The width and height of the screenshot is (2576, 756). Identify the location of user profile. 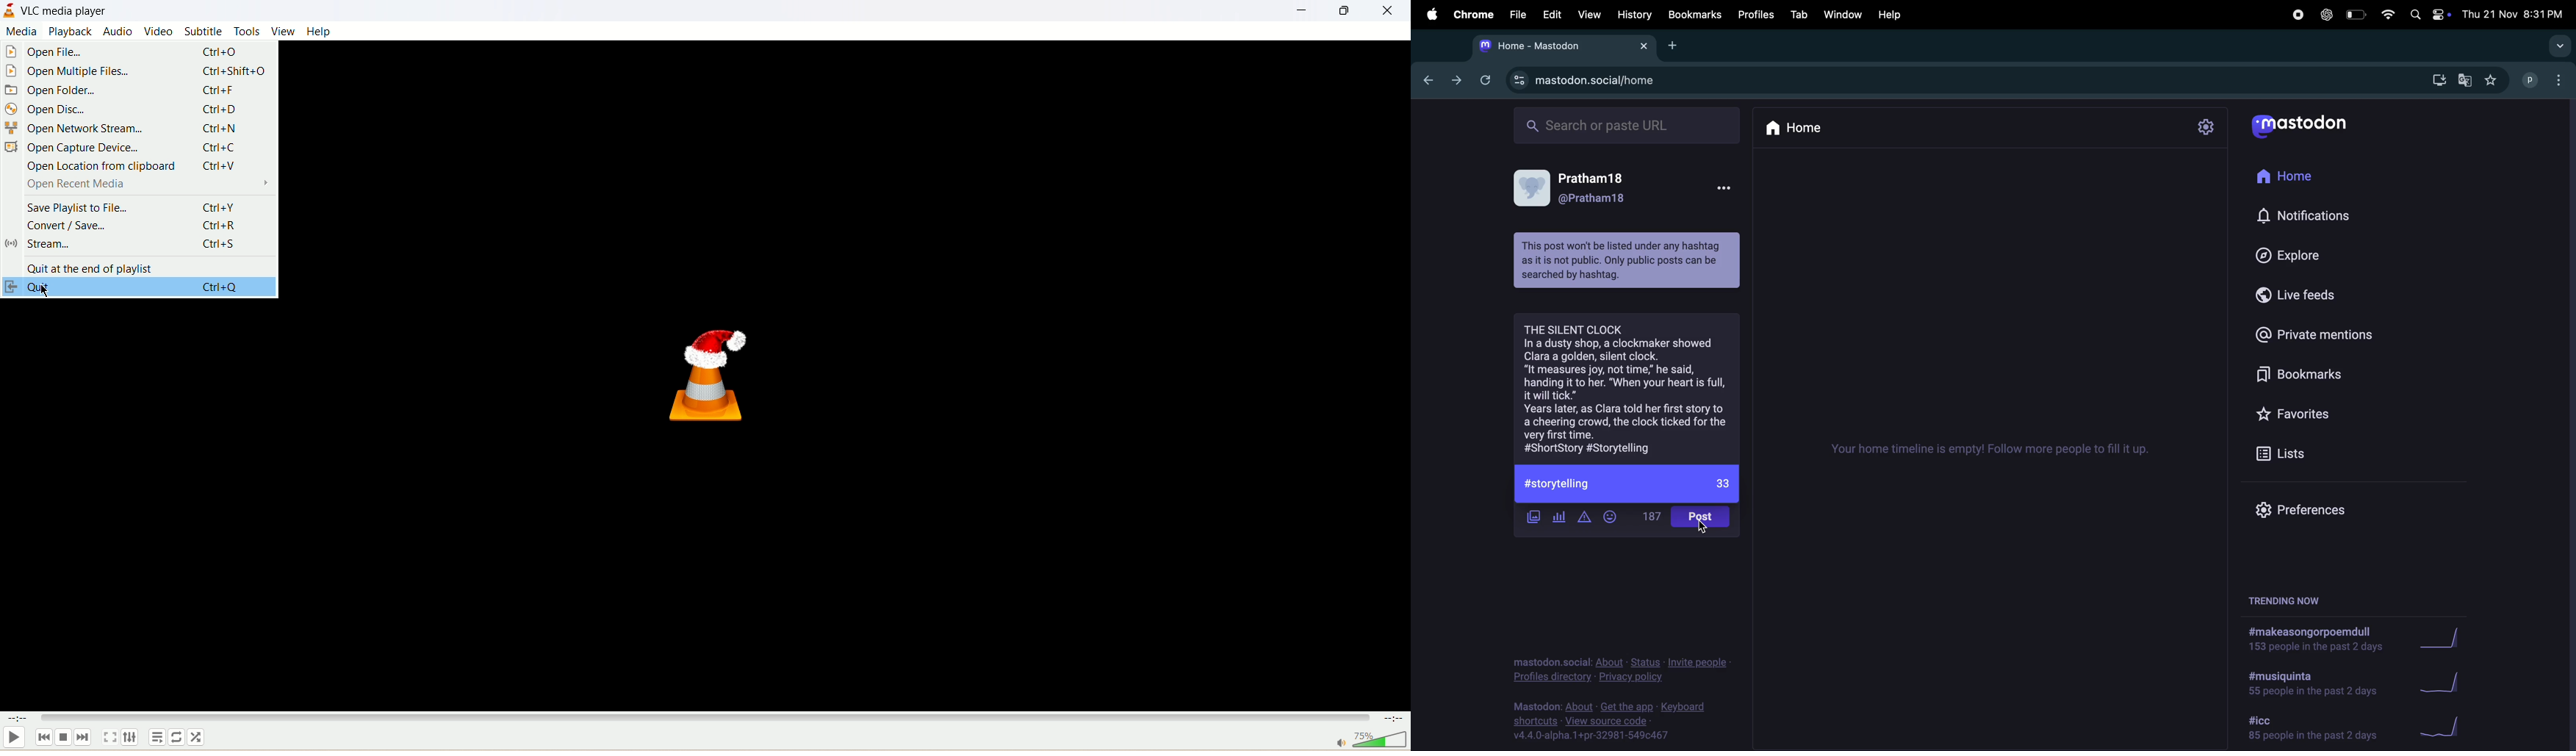
(1534, 189).